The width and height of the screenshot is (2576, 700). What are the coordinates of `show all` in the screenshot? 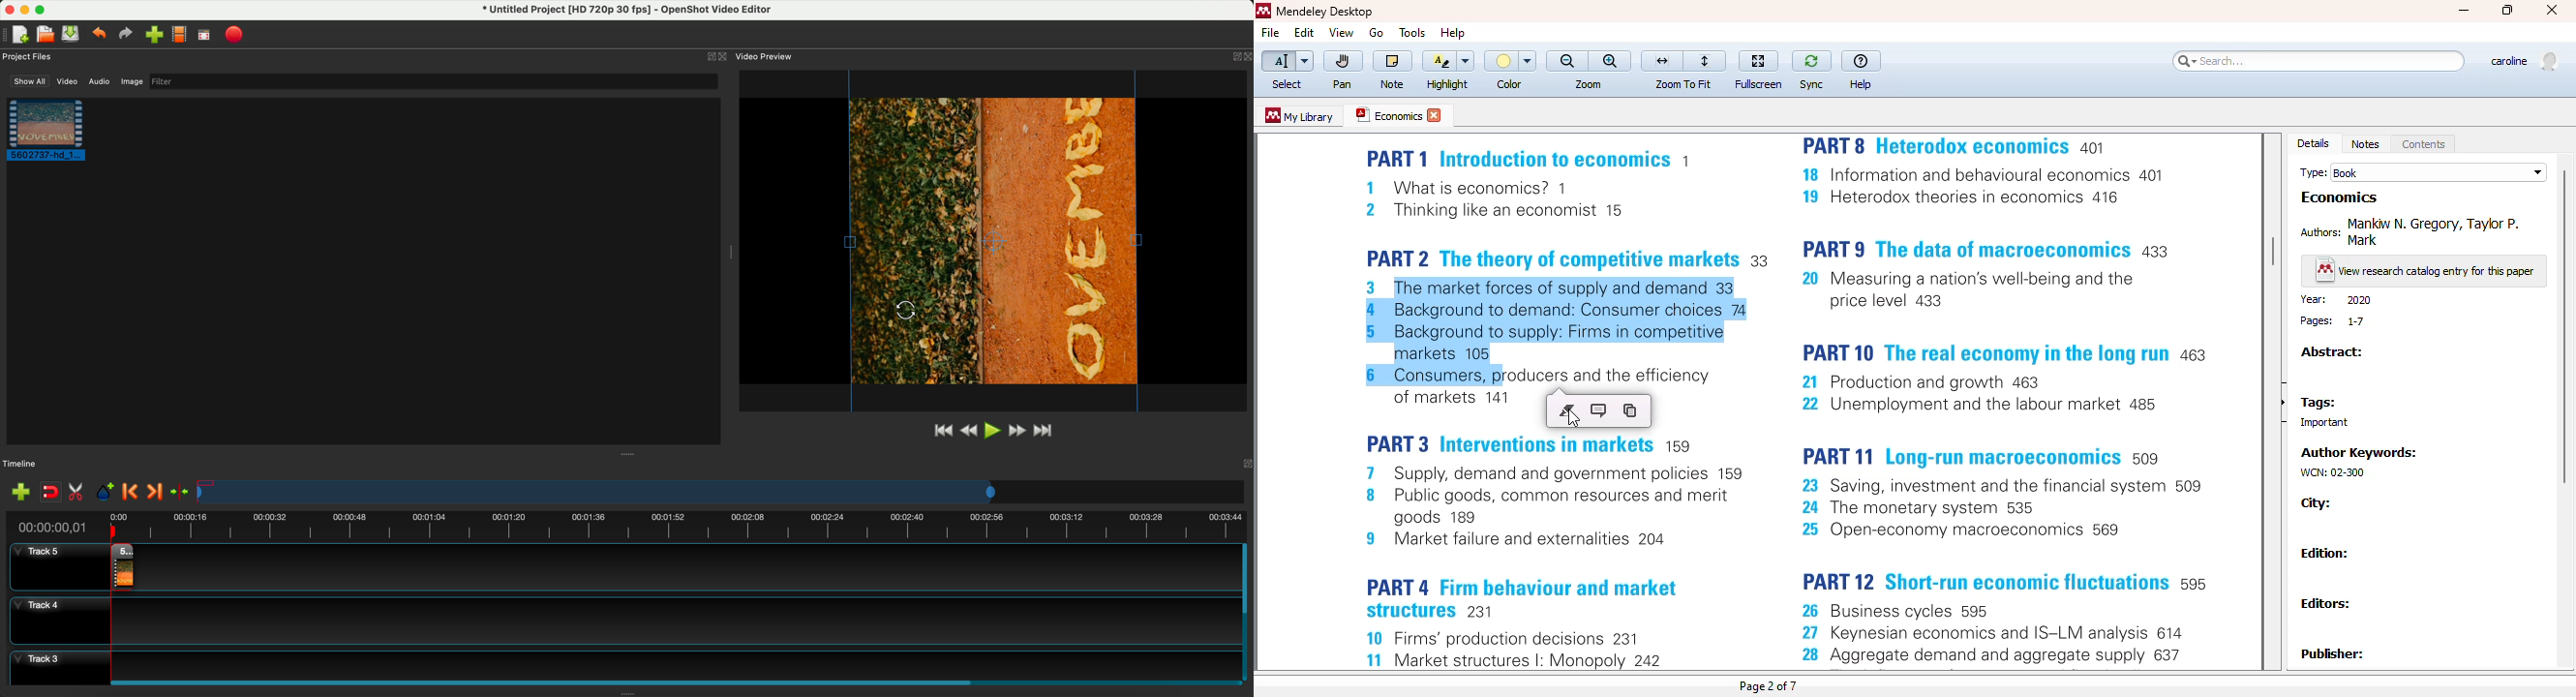 It's located at (30, 81).